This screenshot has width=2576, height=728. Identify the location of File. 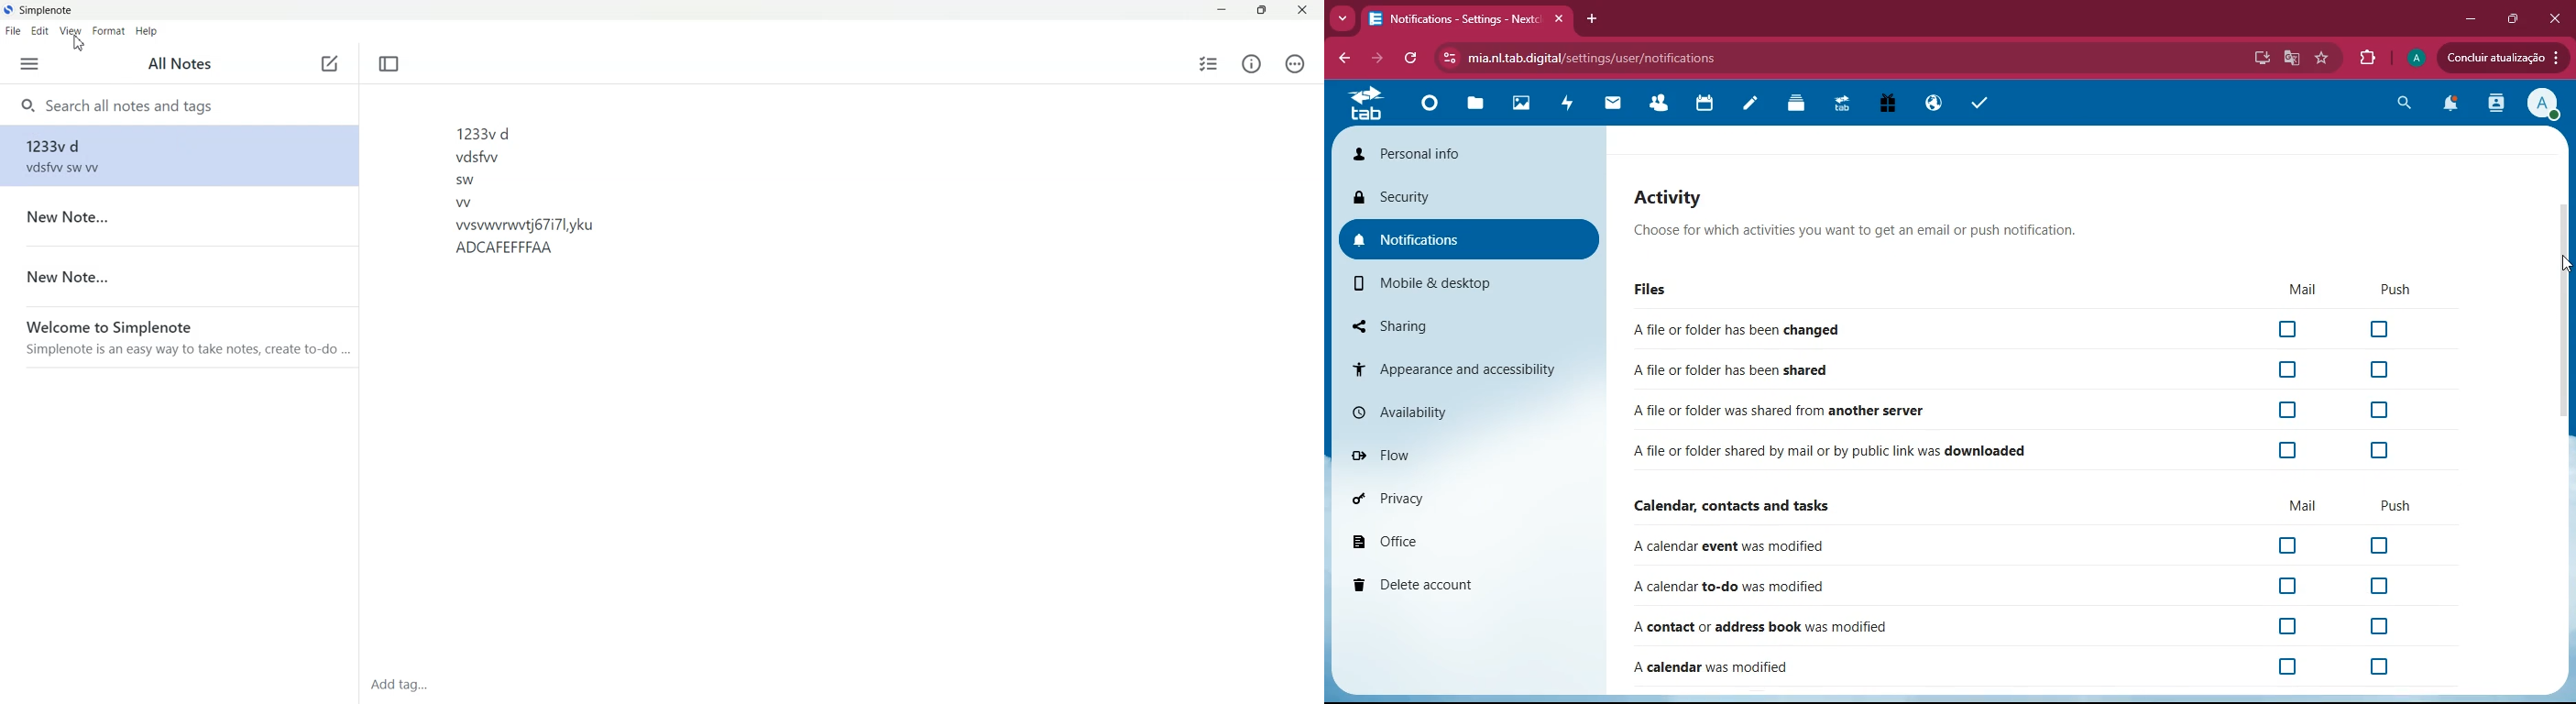
(12, 31).